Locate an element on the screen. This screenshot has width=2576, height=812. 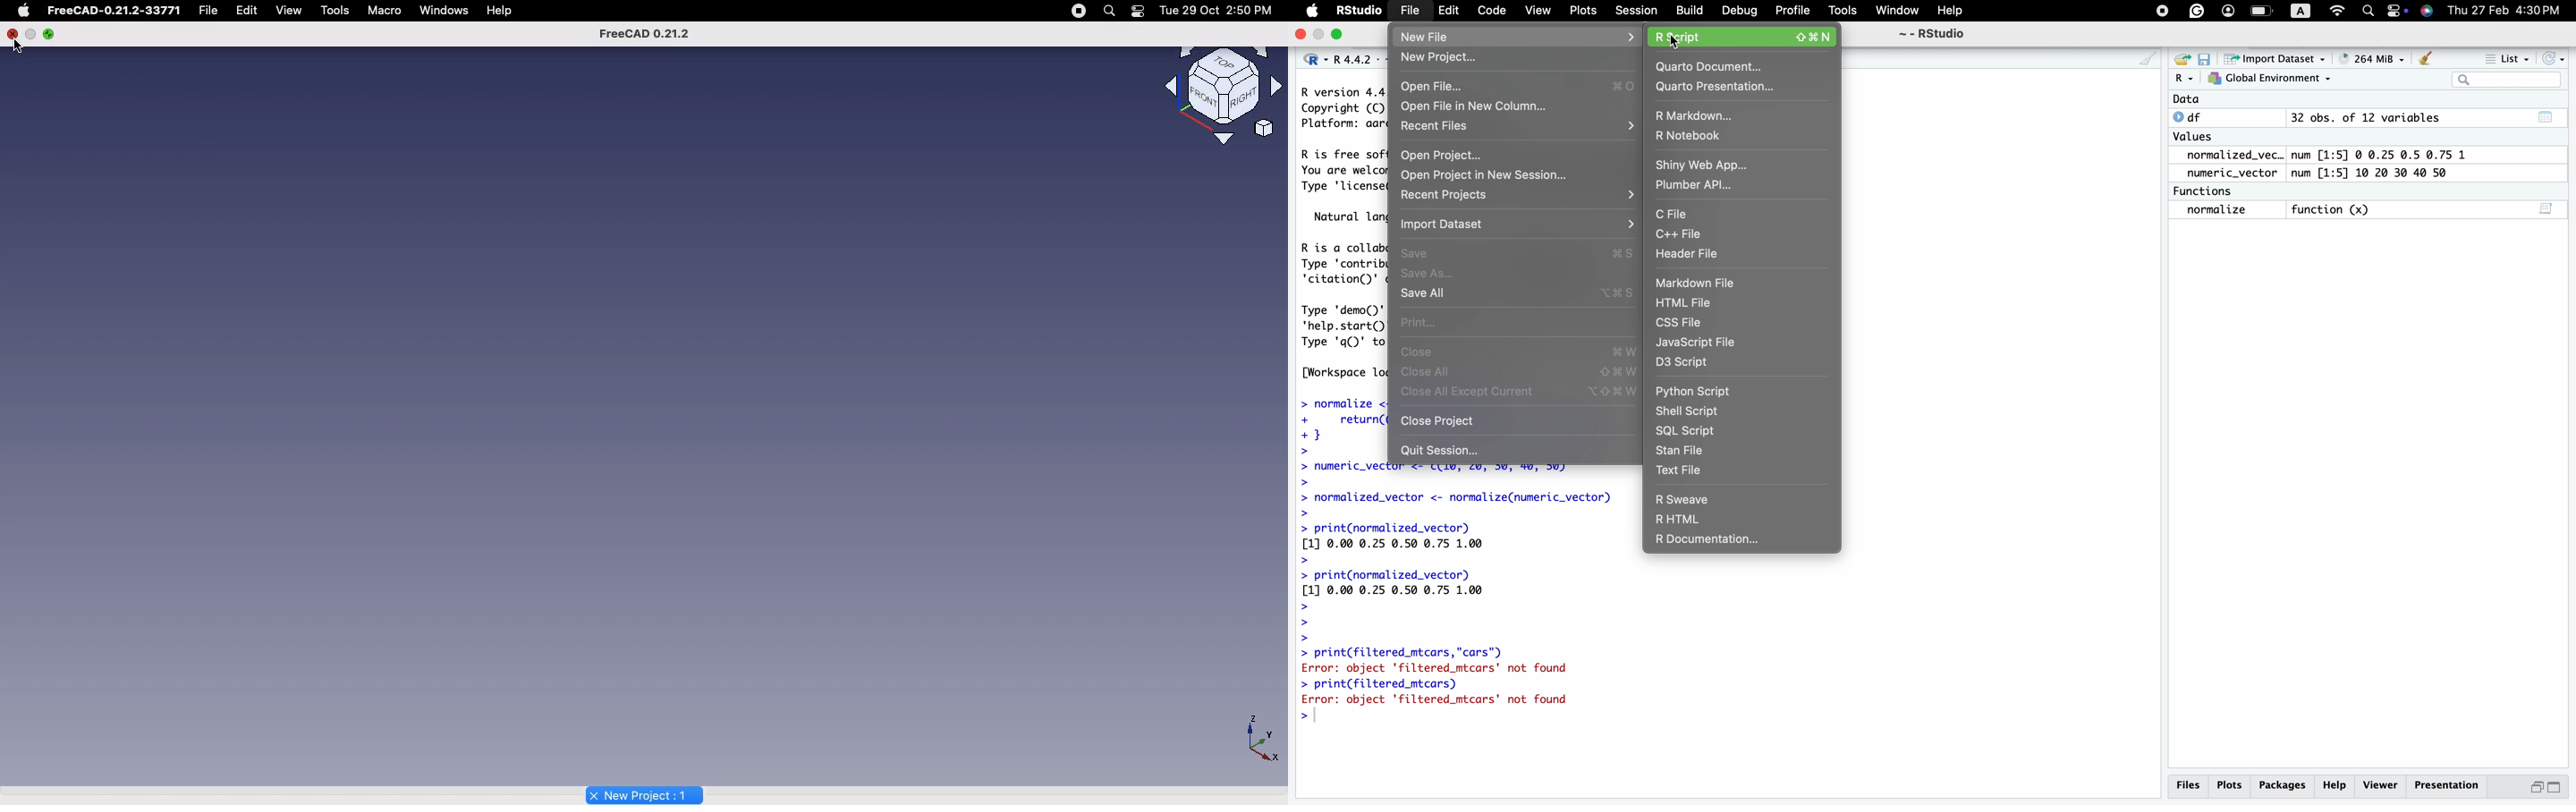
window is located at coordinates (1896, 9).